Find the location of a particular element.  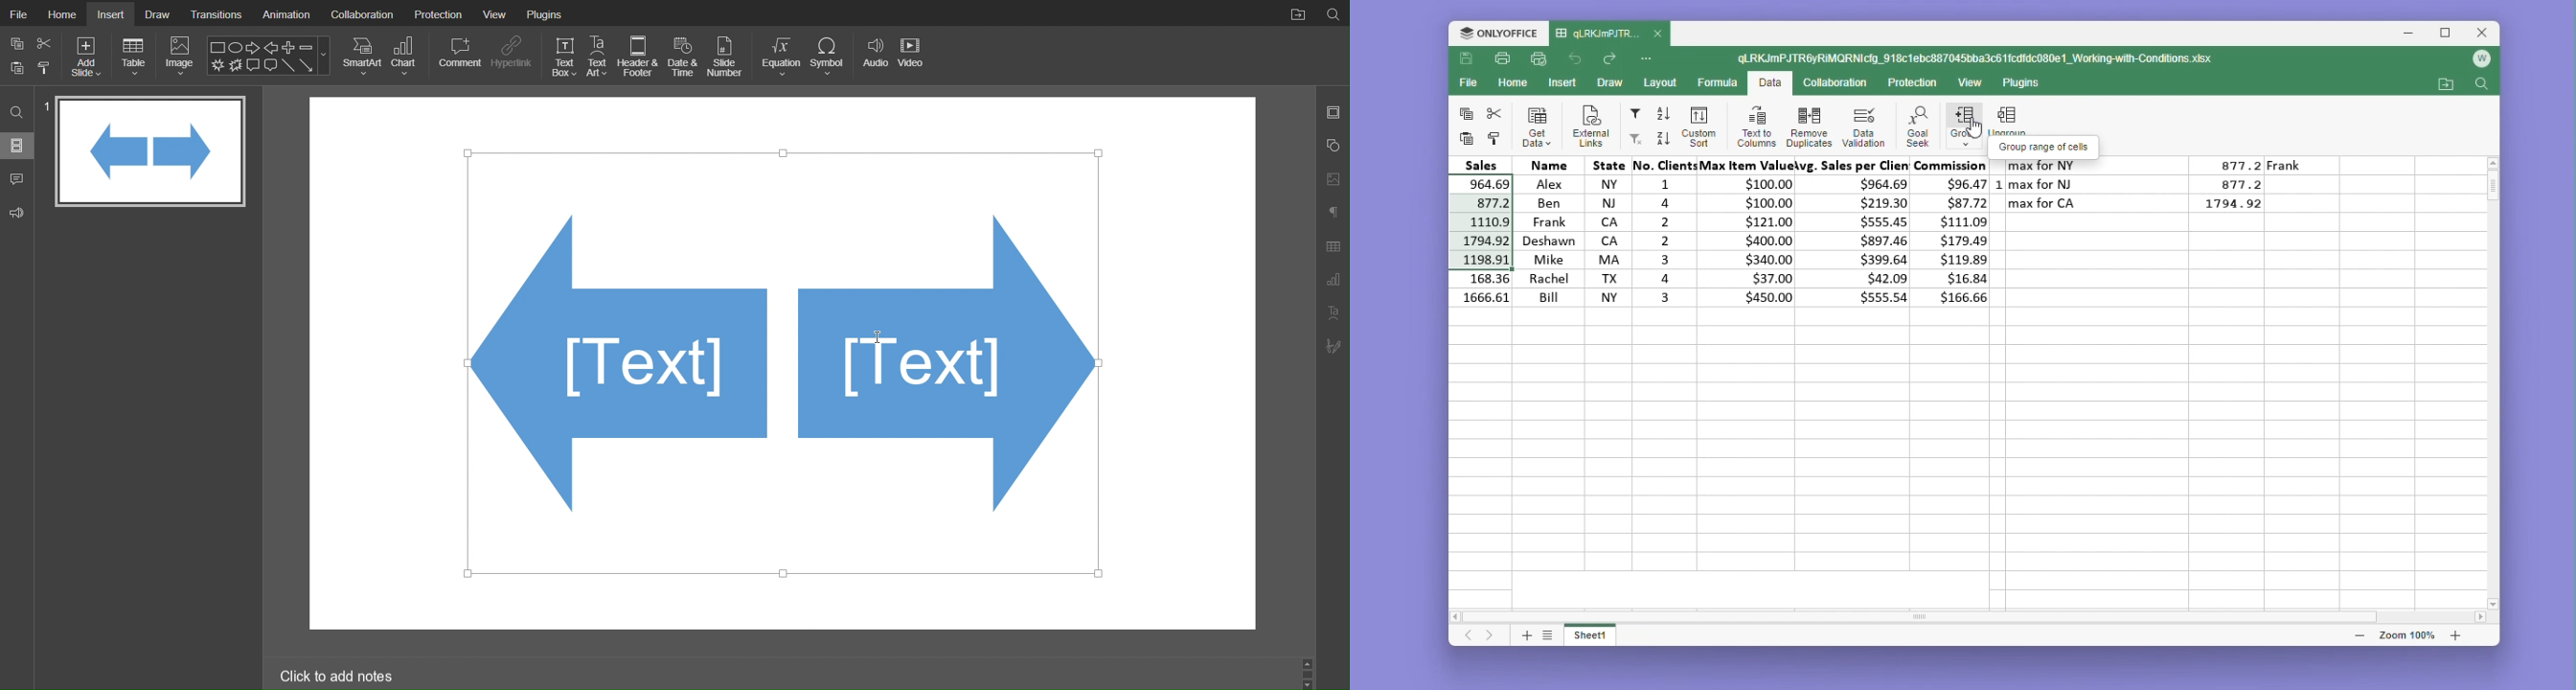

selected cells is located at coordinates (1486, 222).